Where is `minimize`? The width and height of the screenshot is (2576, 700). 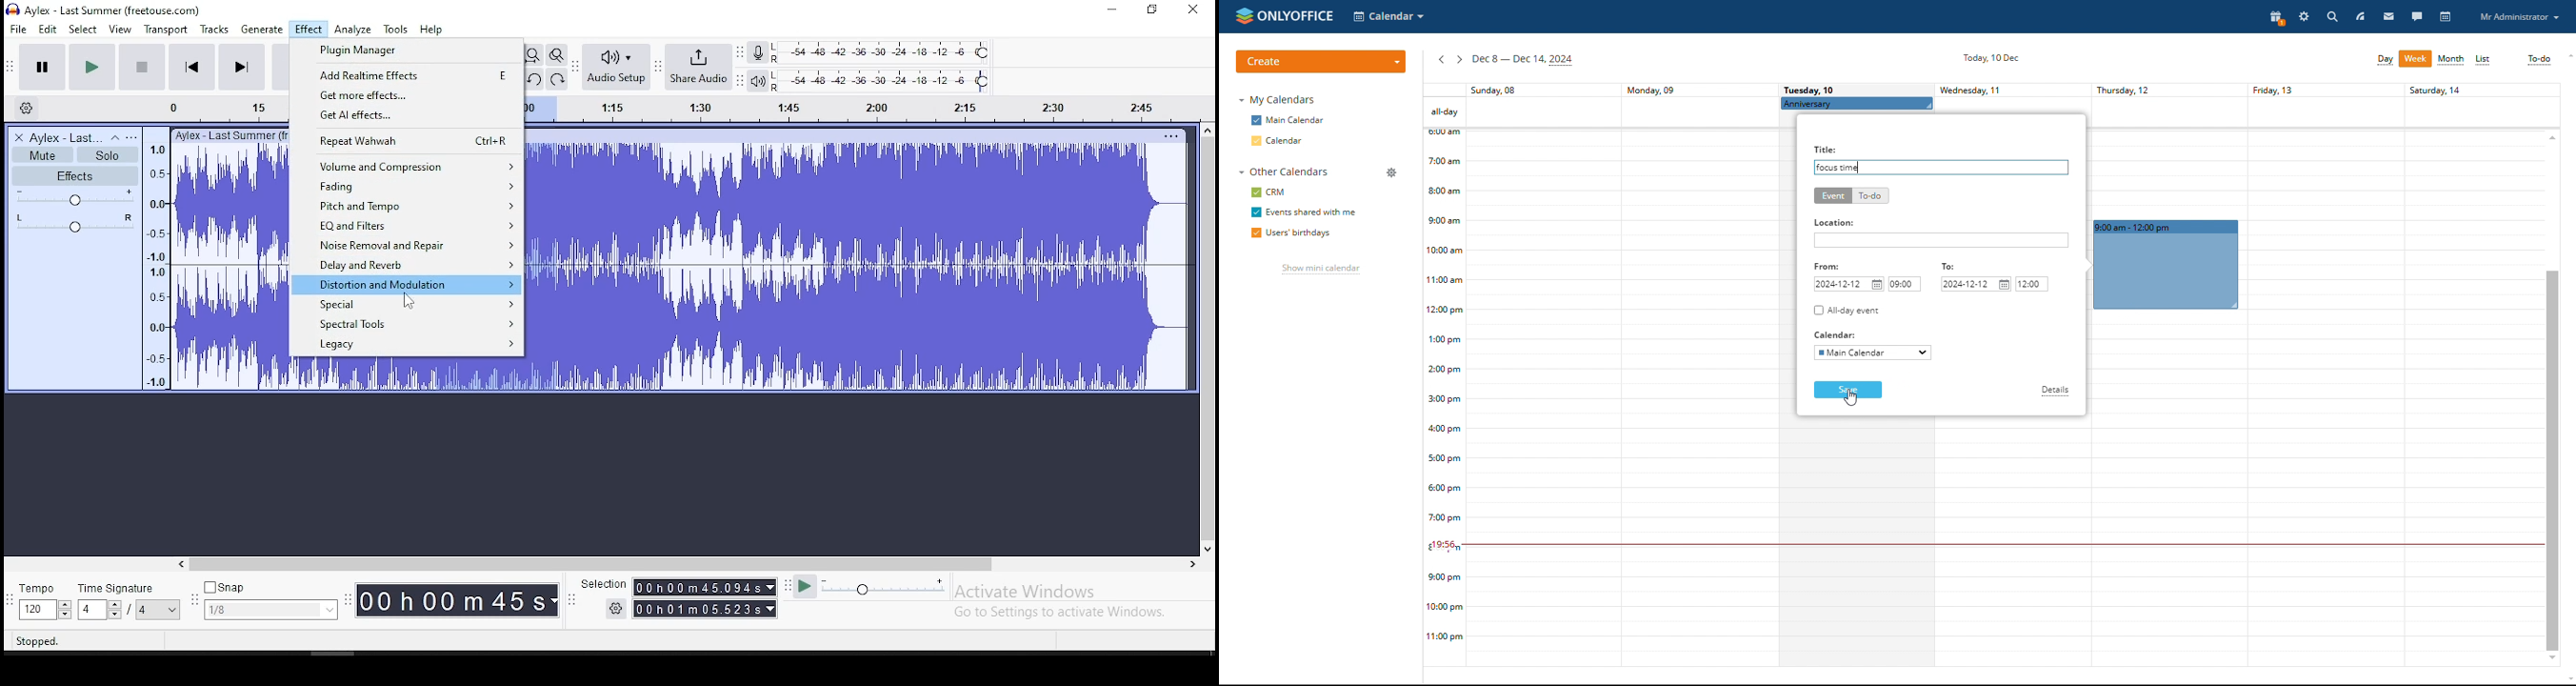 minimize is located at coordinates (1112, 10).